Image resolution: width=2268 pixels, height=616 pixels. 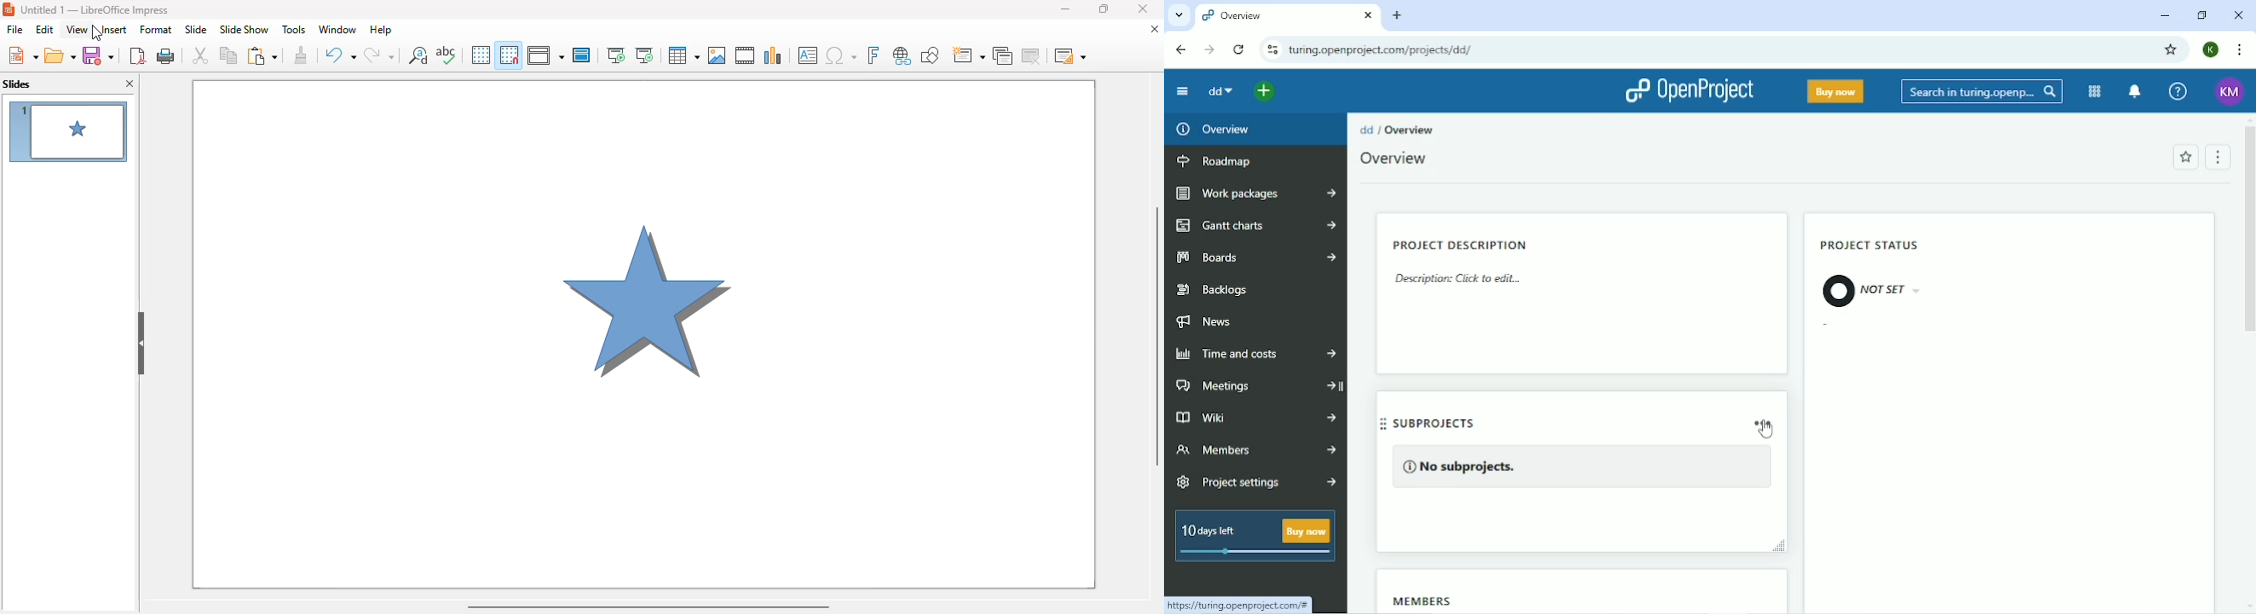 I want to click on Open quick add menu, so click(x=1265, y=91).